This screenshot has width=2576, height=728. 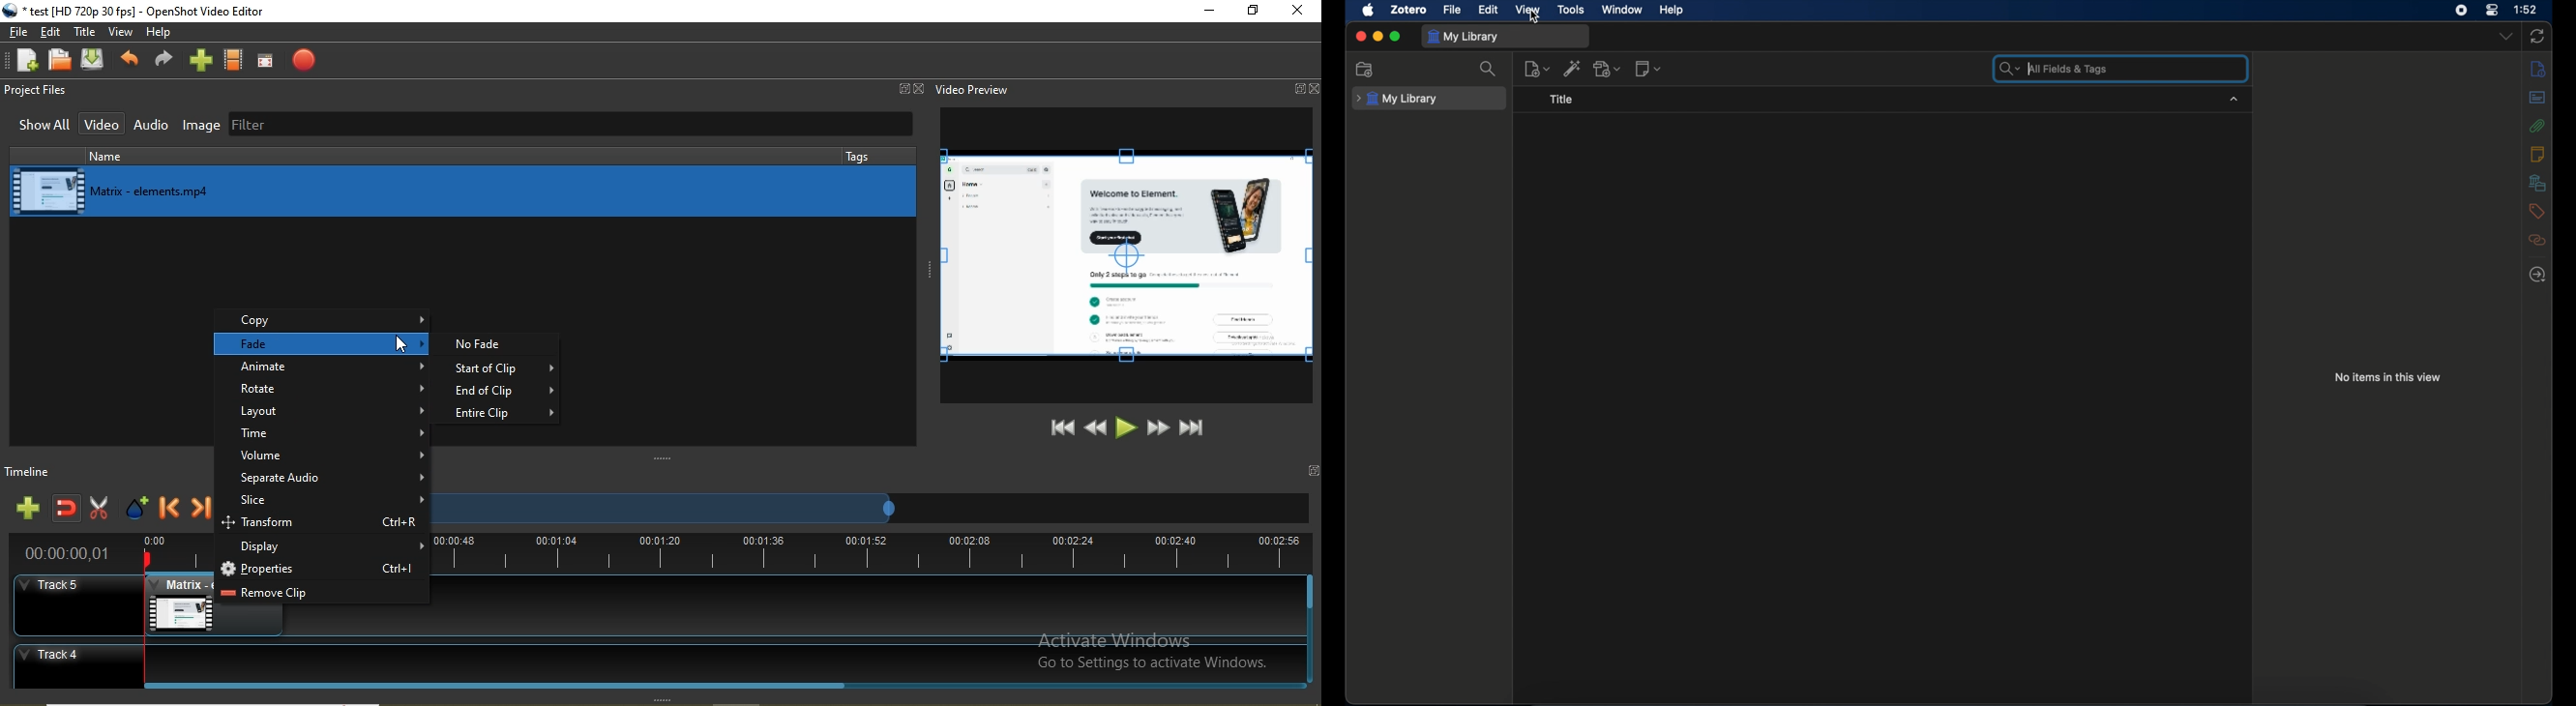 I want to click on remove clip, so click(x=321, y=595).